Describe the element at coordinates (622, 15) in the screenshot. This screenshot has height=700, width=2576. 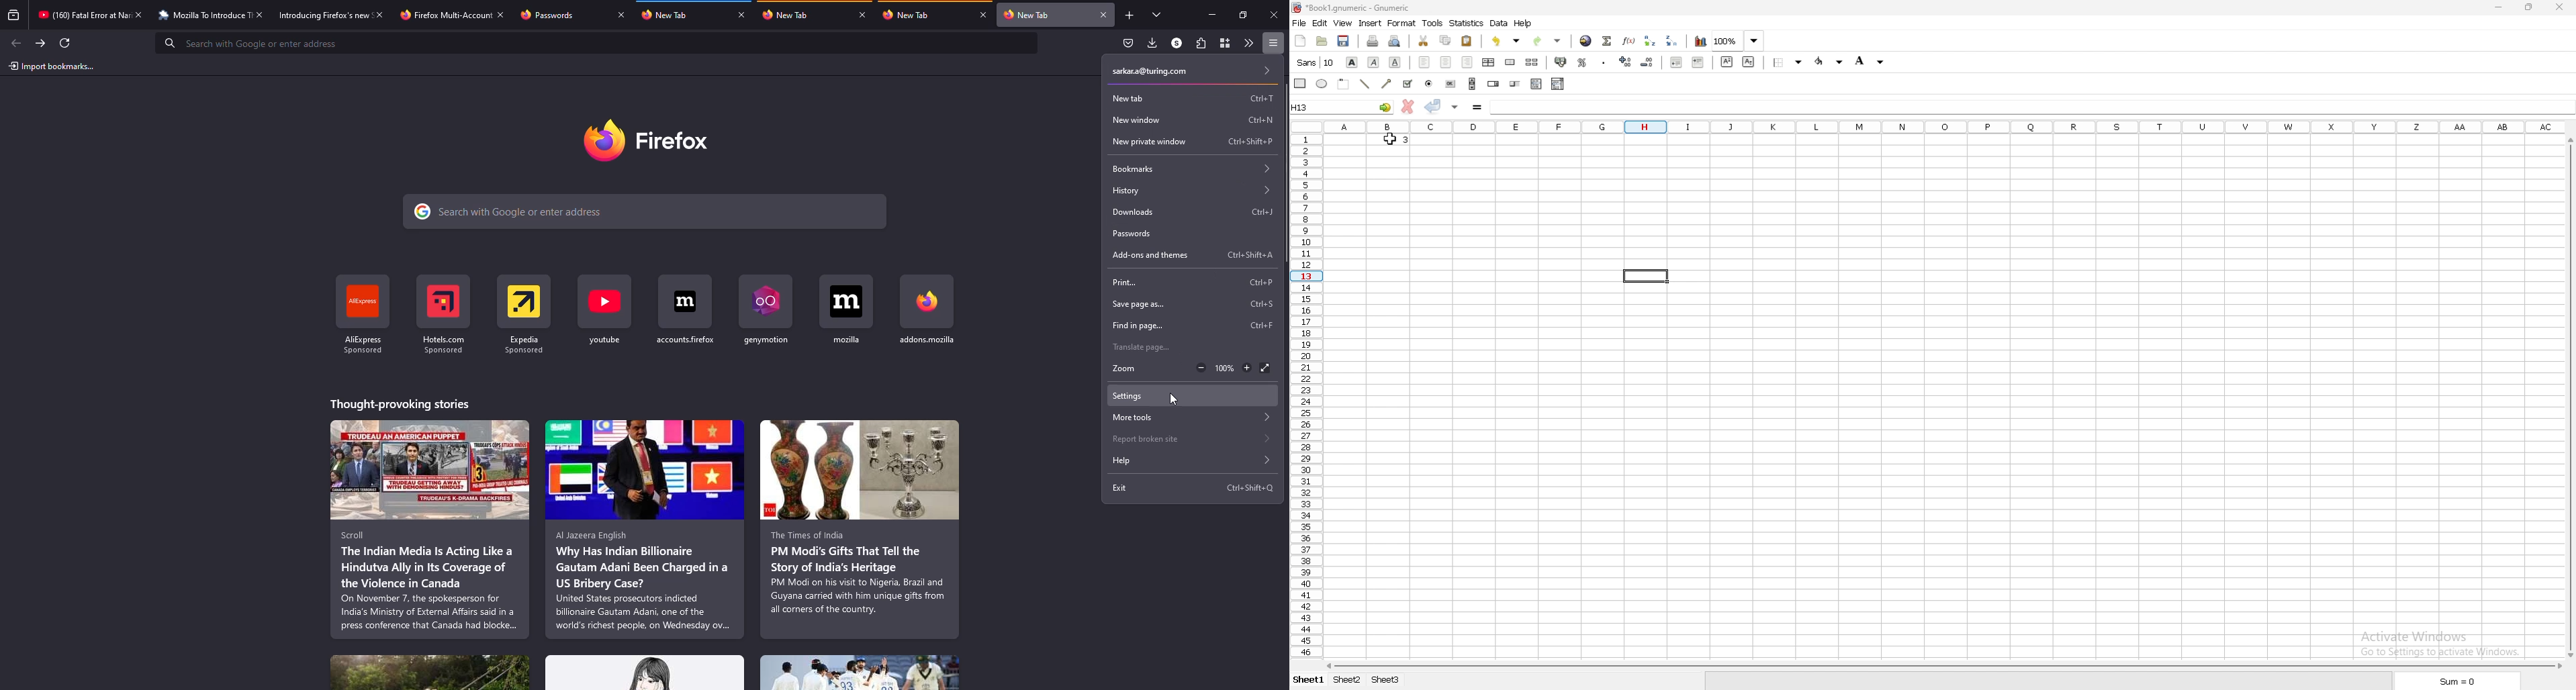
I see `close` at that location.